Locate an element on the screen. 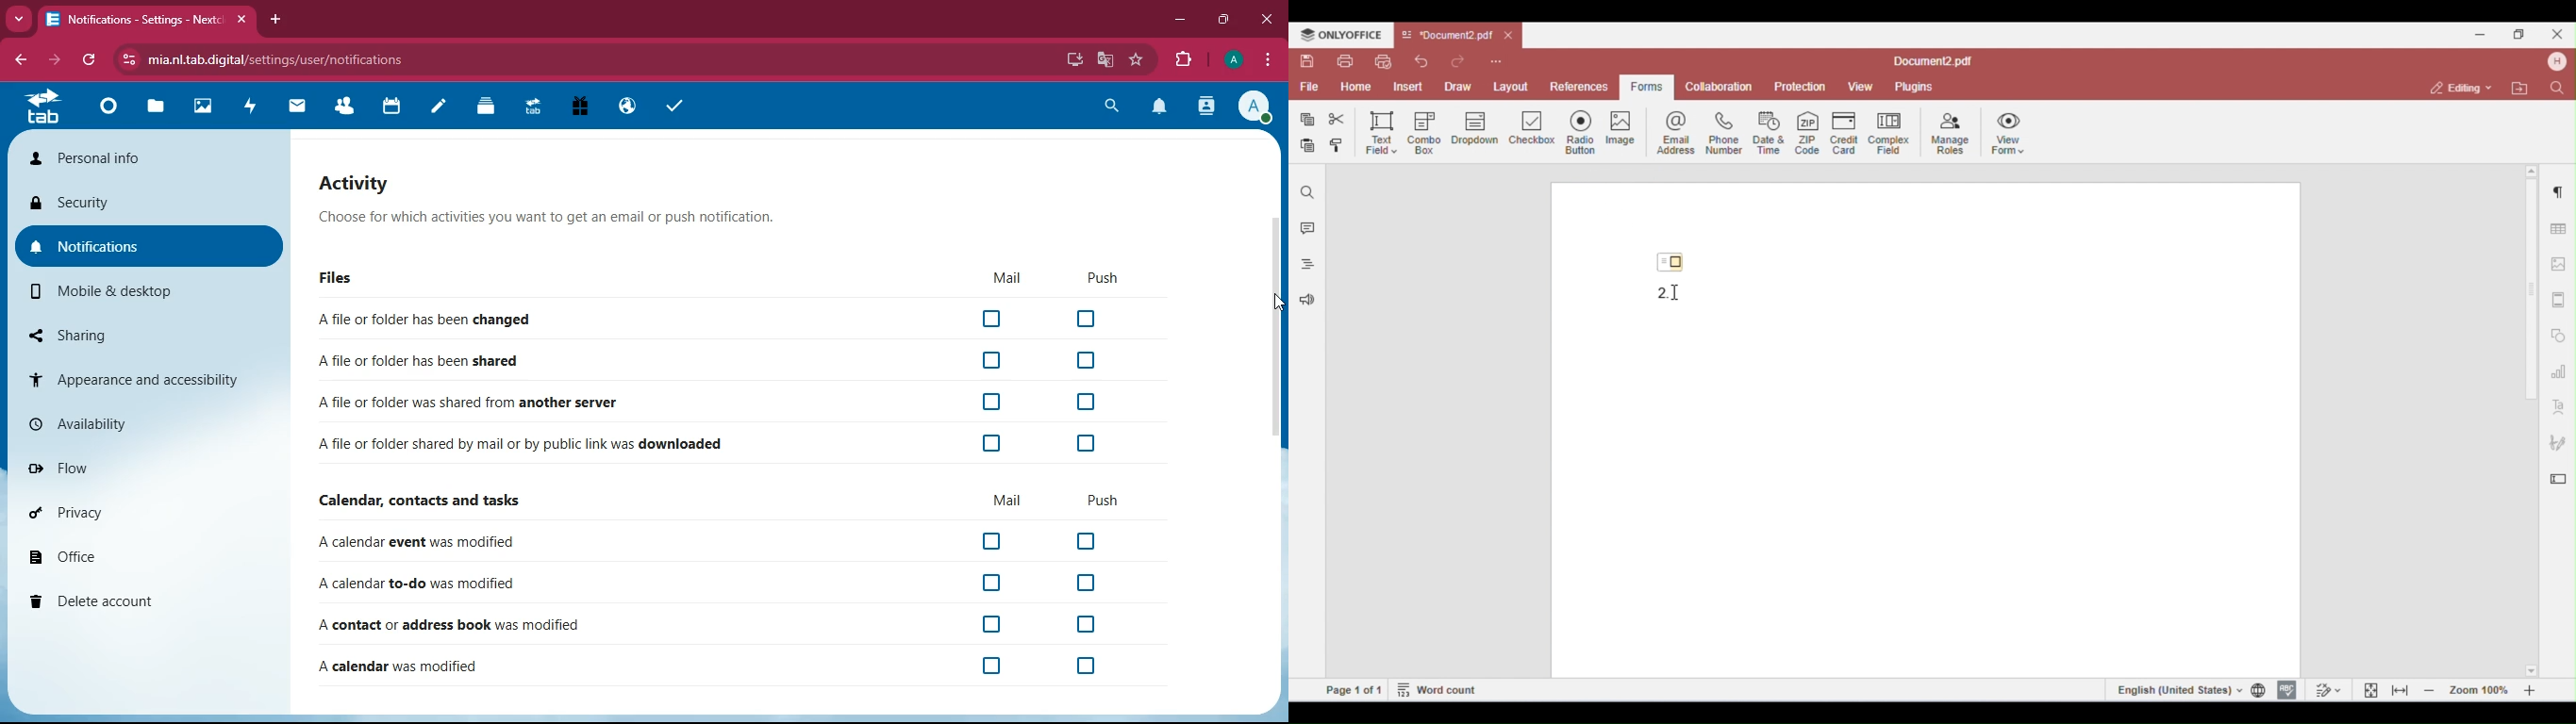 This screenshot has width=2576, height=728. Choose for which activities you want to get an email or push notification. is located at coordinates (581, 218).